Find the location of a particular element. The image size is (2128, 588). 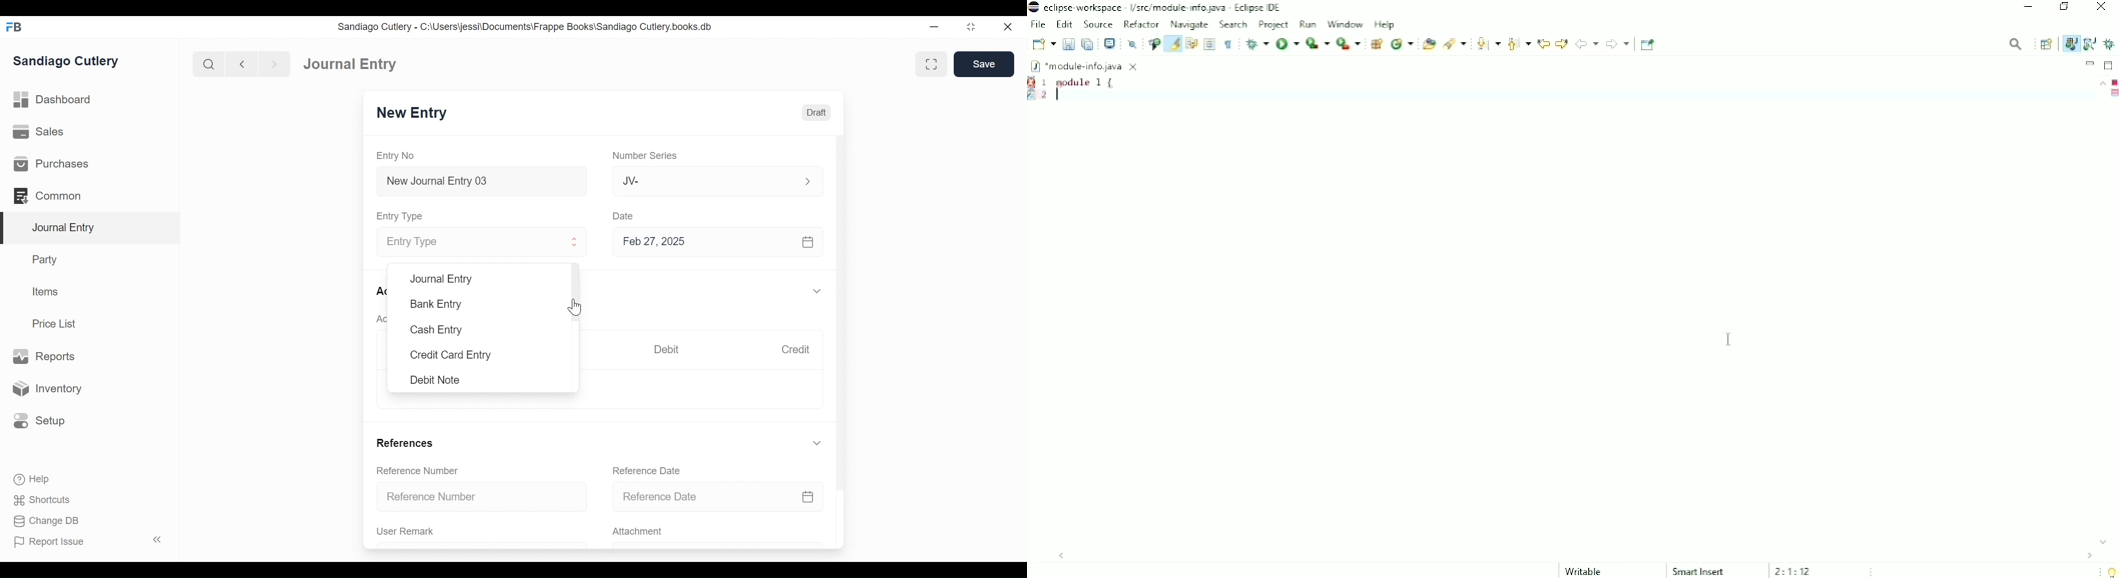

Credit Card Entry is located at coordinates (452, 354).